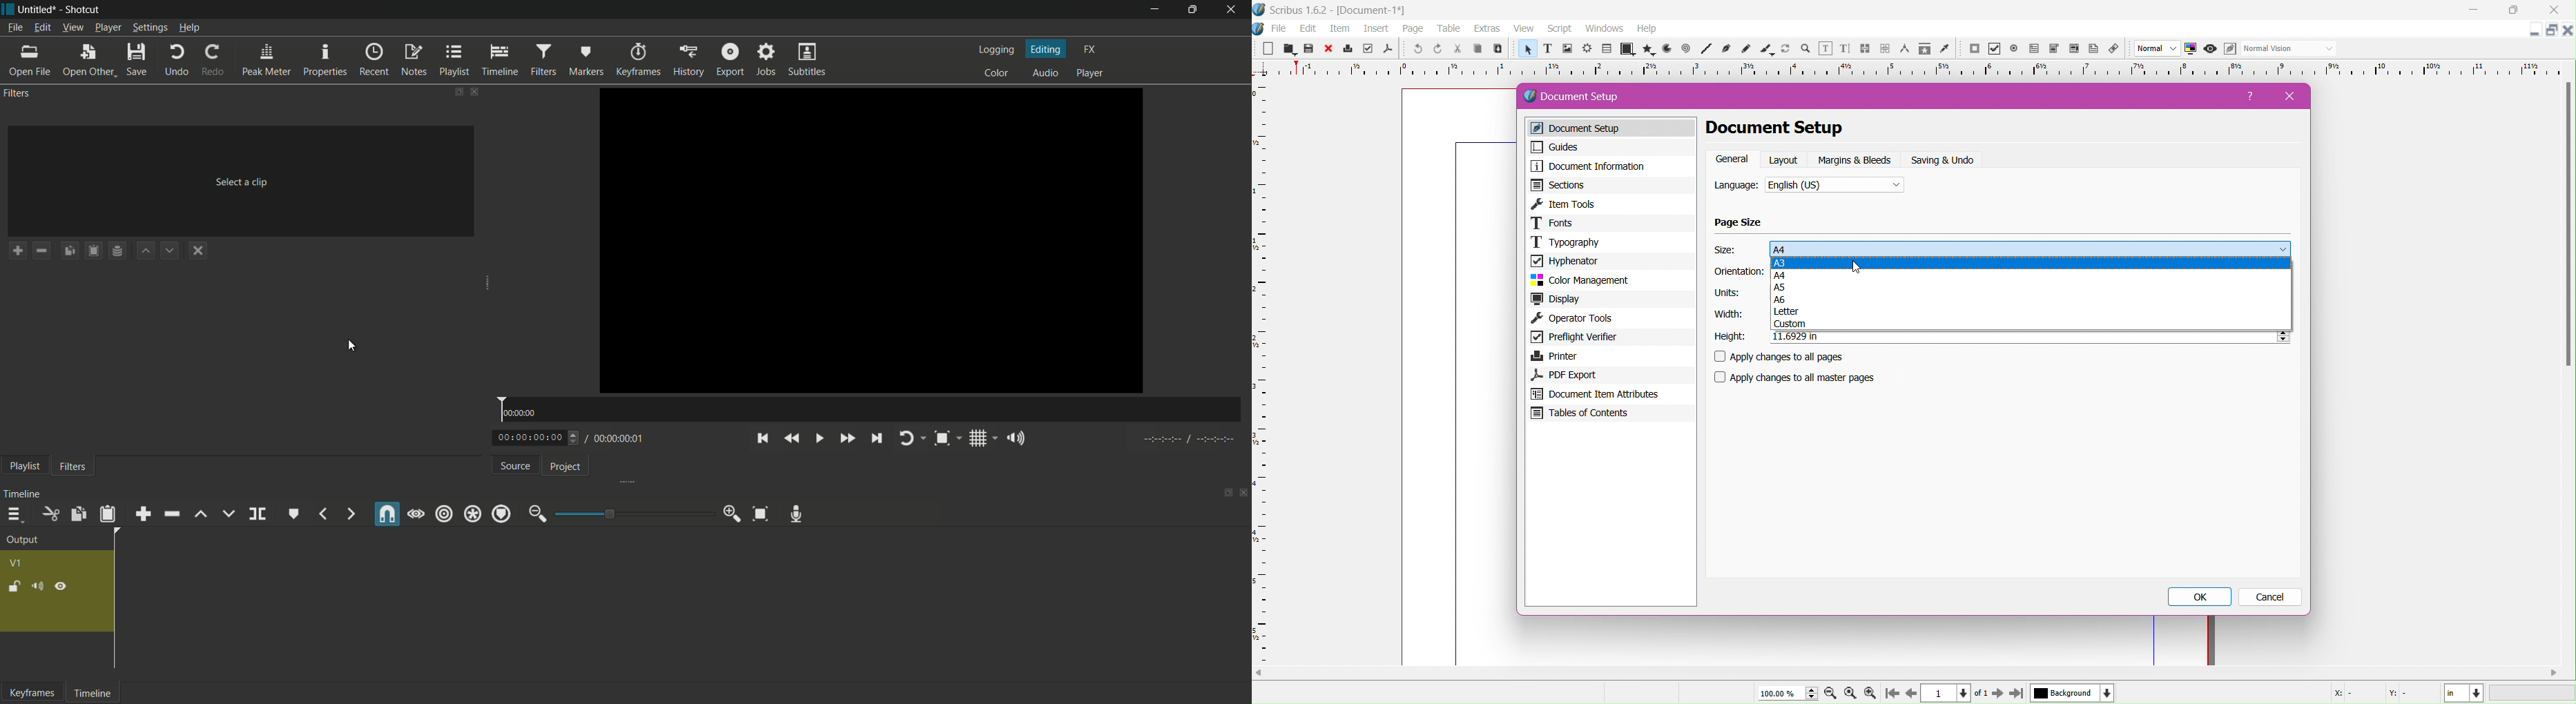 The image size is (2576, 728). Describe the element at coordinates (1475, 50) in the screenshot. I see `copy` at that location.